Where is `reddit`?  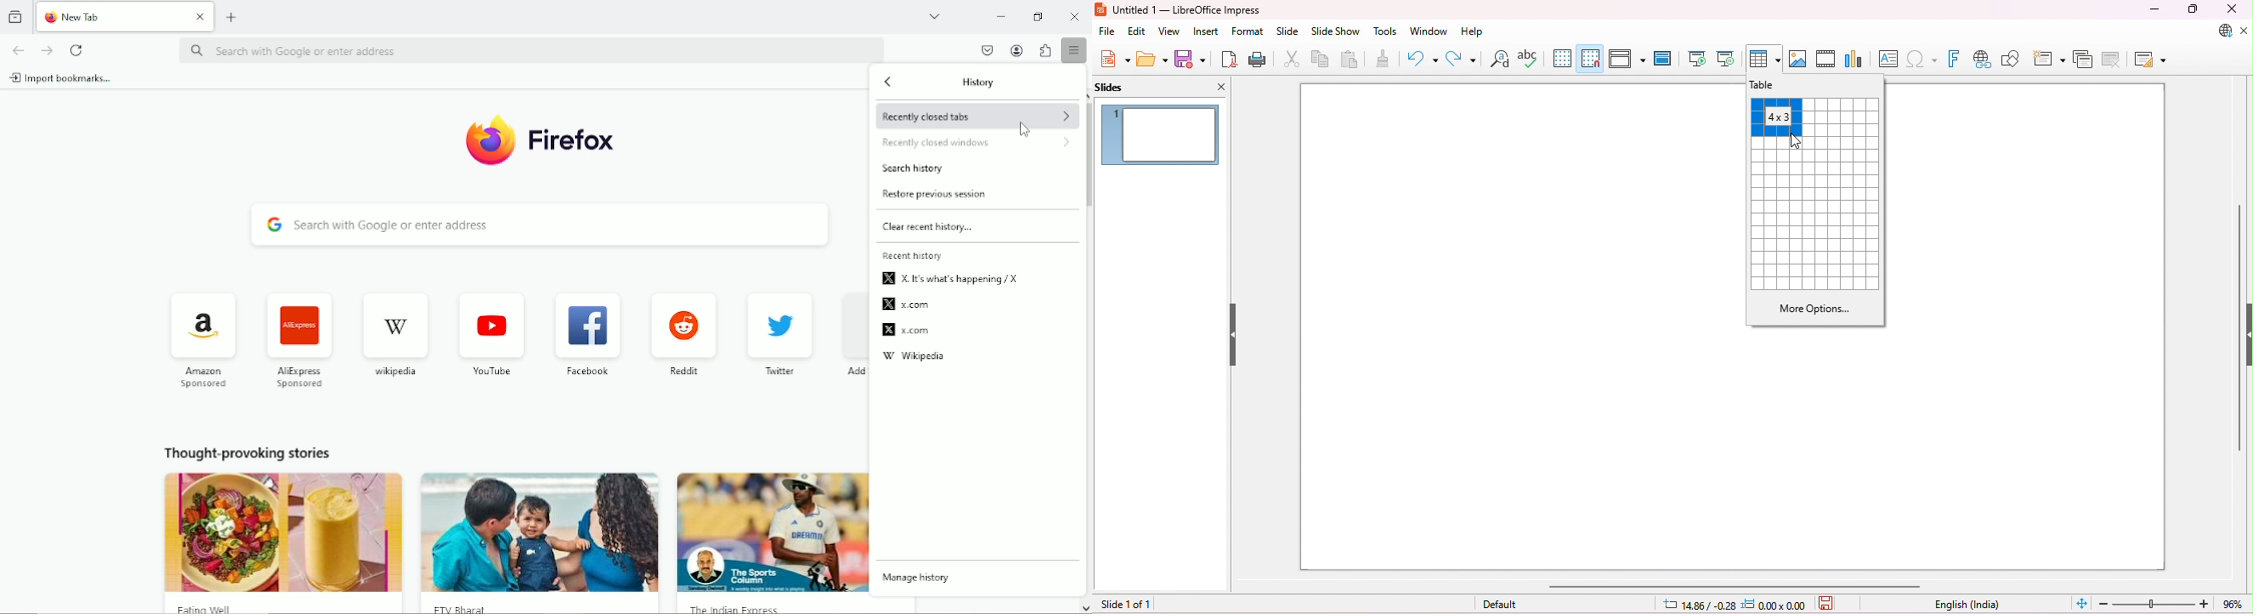
reddit is located at coordinates (683, 372).